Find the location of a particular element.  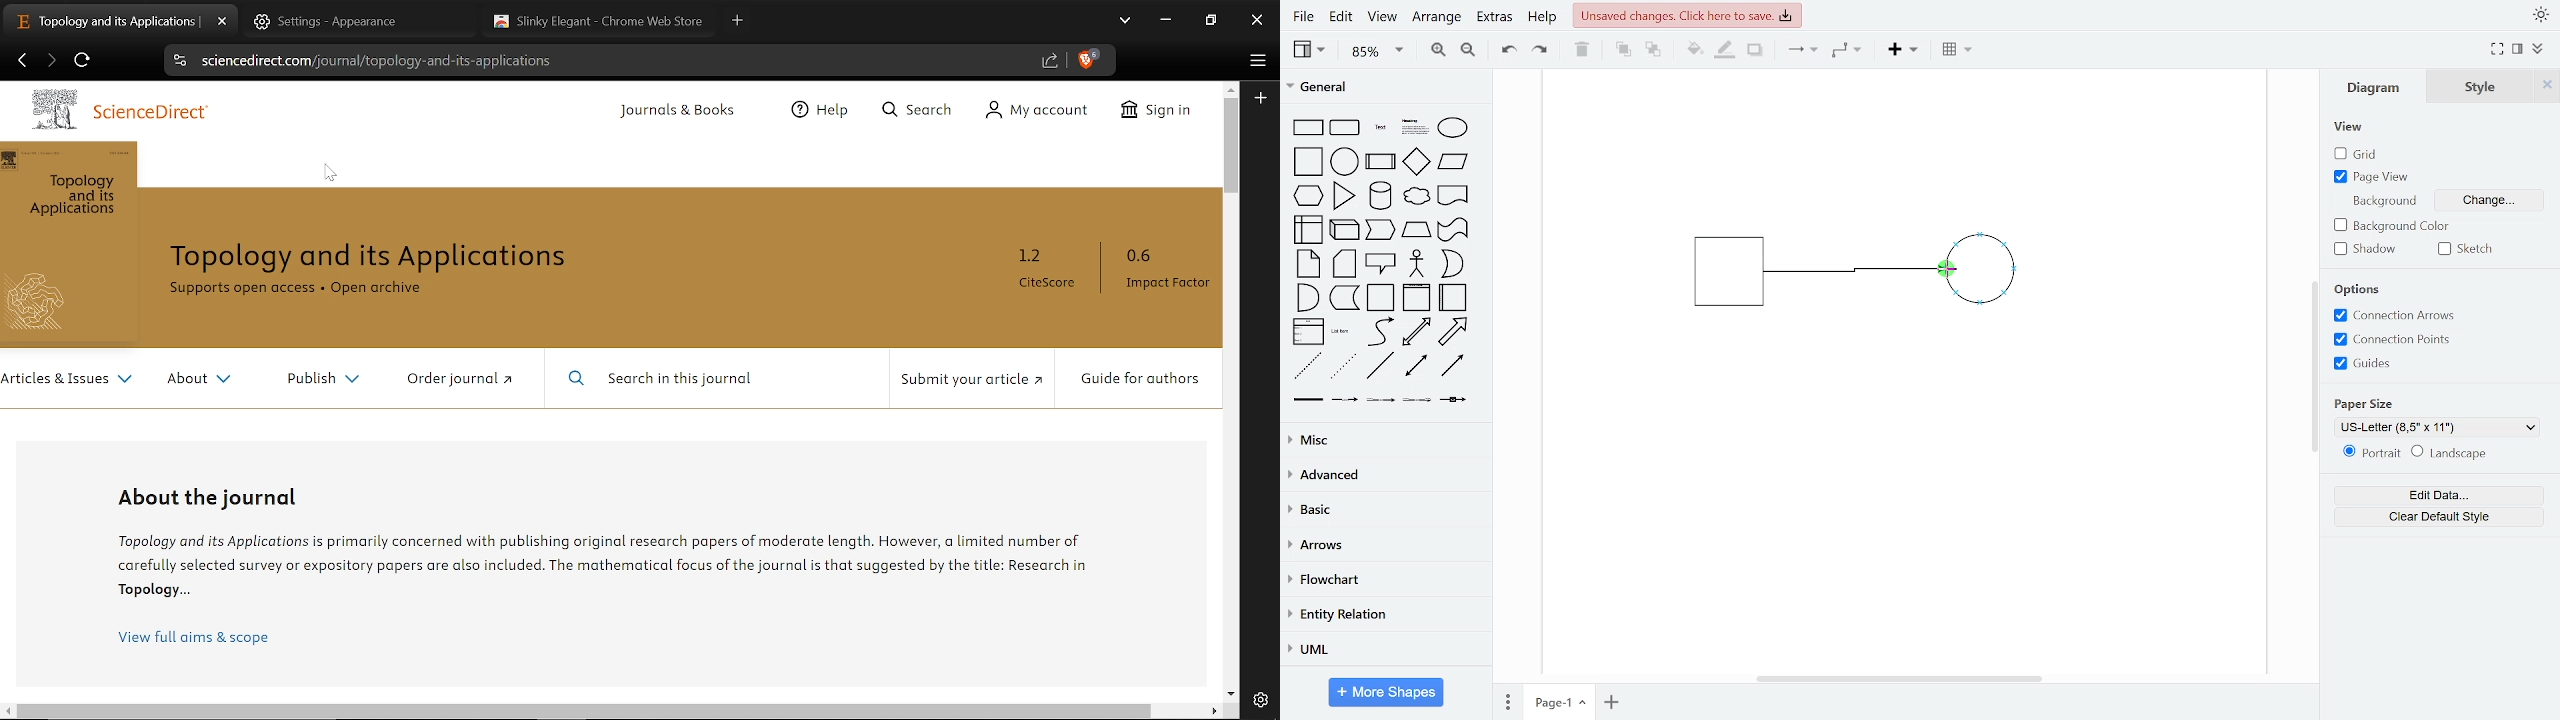

directional connector is located at coordinates (1452, 365).